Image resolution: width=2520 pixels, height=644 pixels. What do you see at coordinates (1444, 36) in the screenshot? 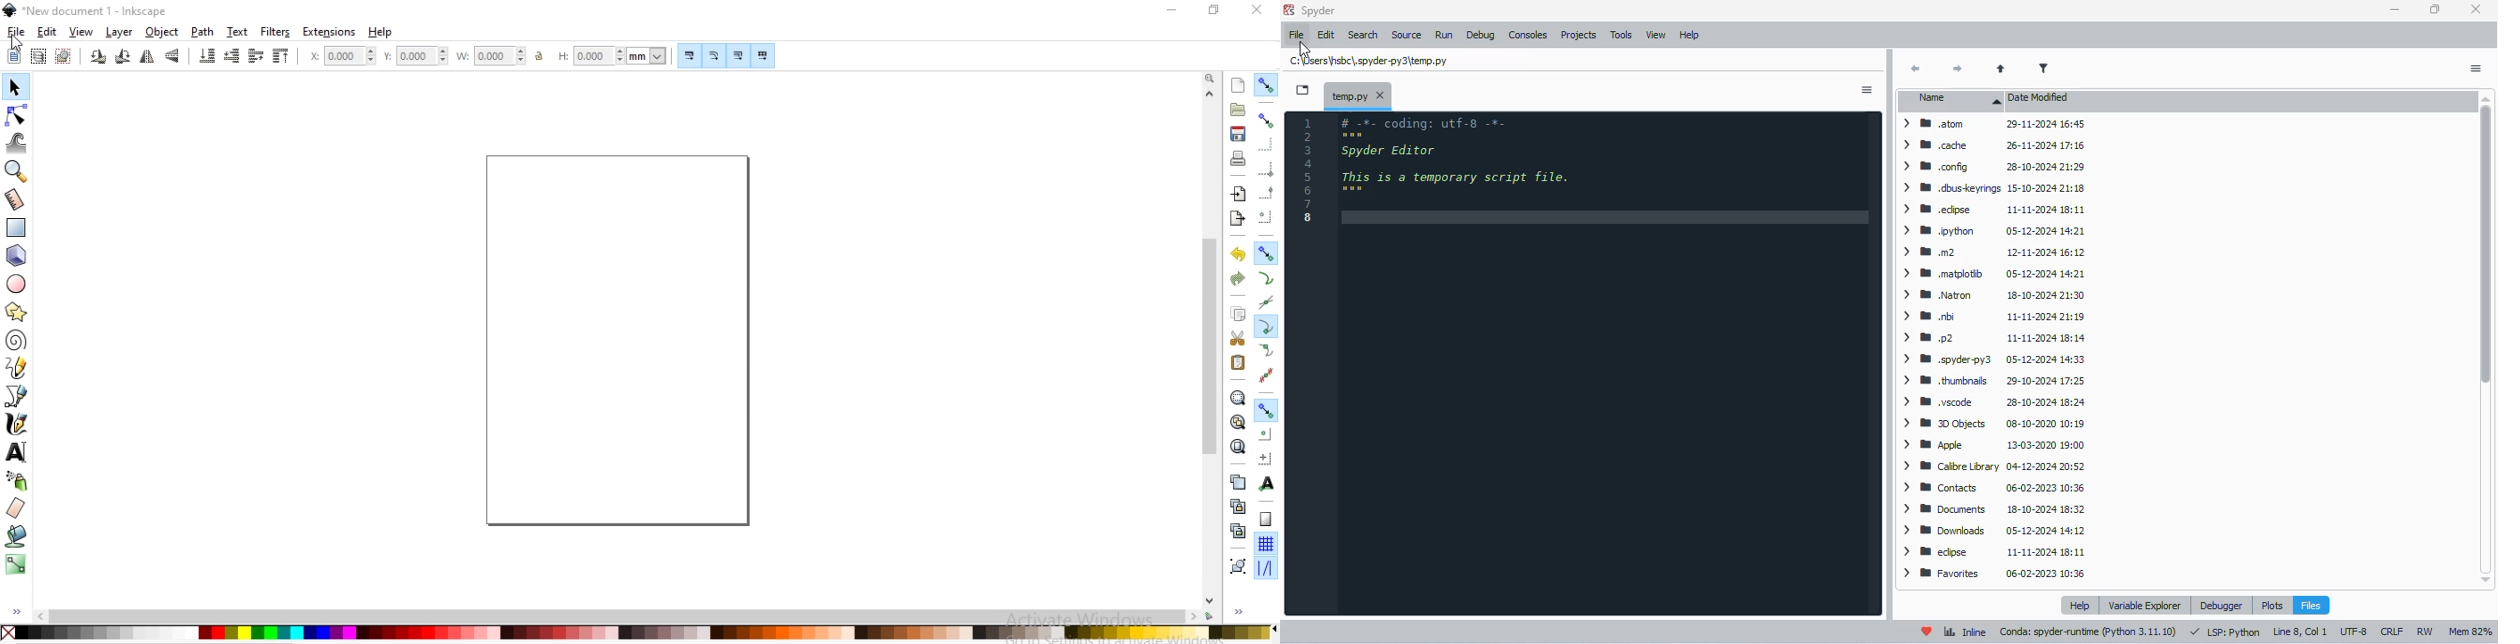
I see `run` at bounding box center [1444, 36].